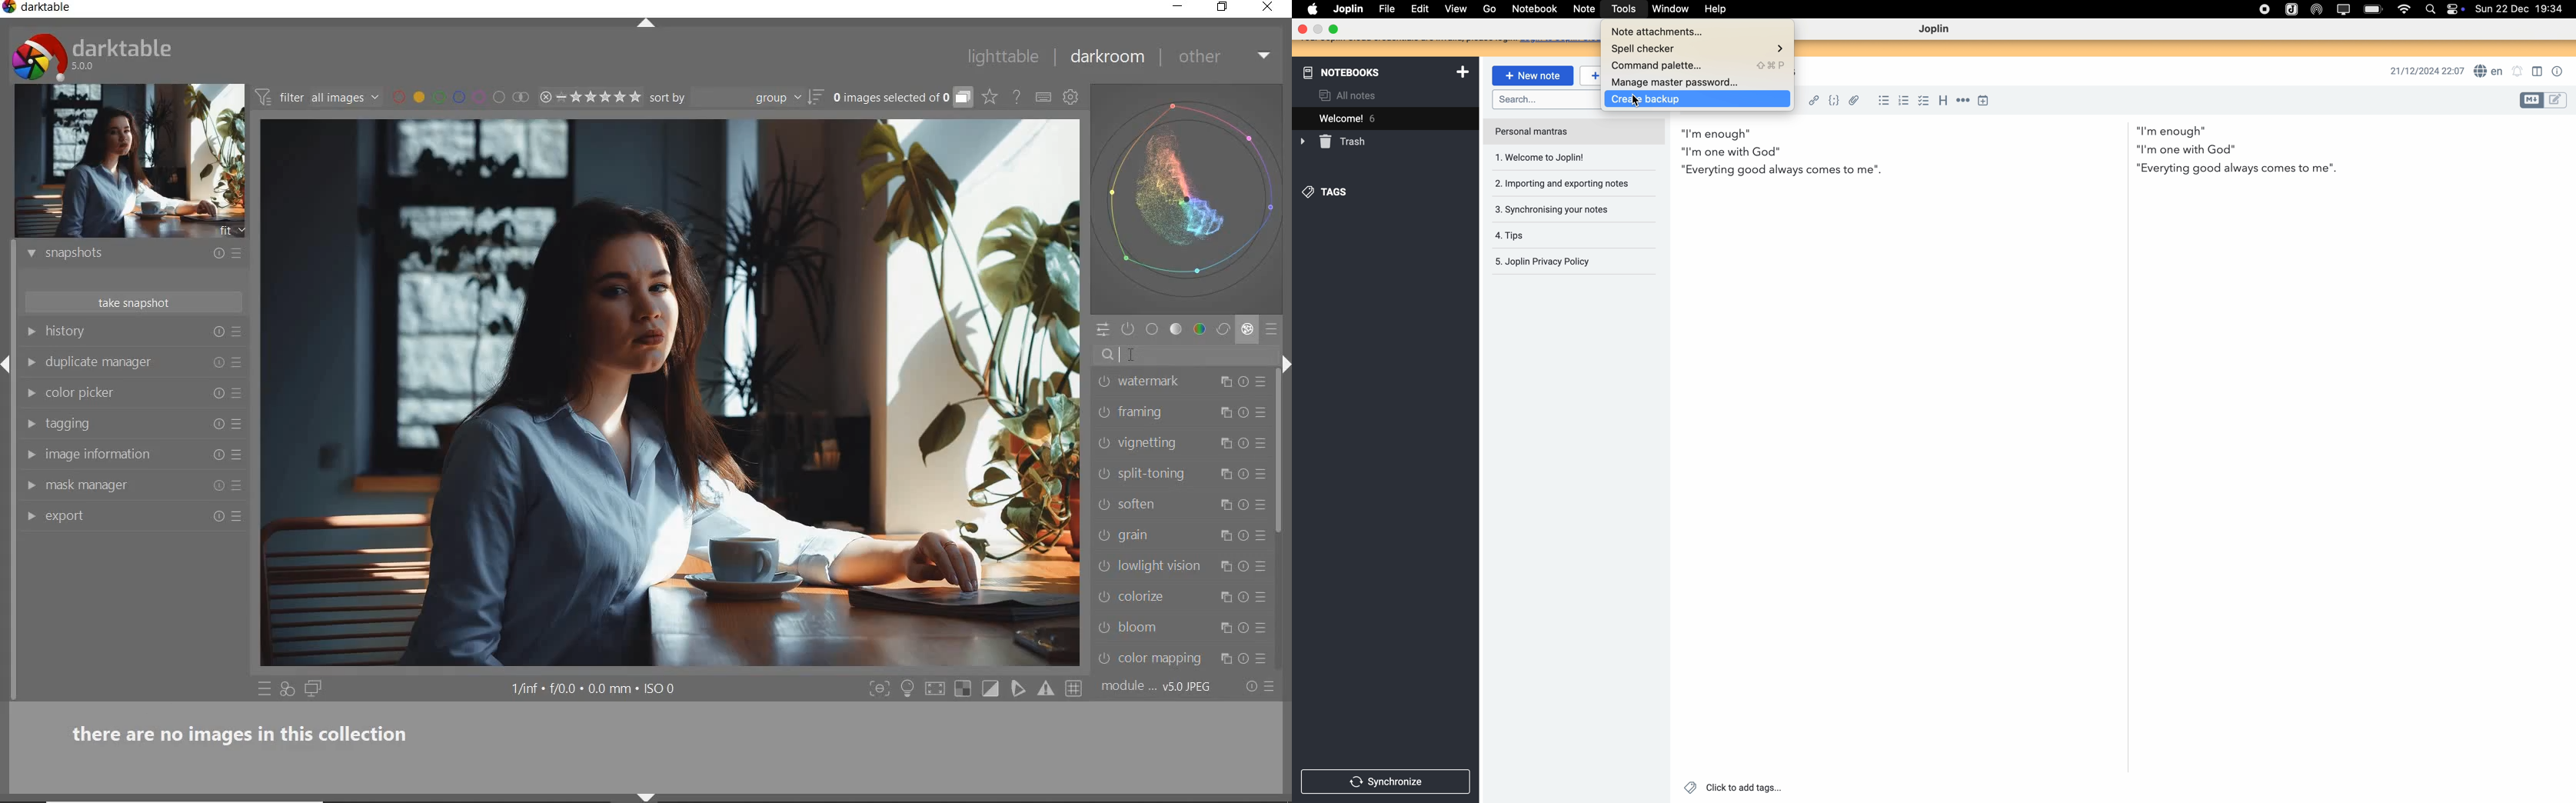 The width and height of the screenshot is (2576, 812). I want to click on tips, so click(1510, 237).